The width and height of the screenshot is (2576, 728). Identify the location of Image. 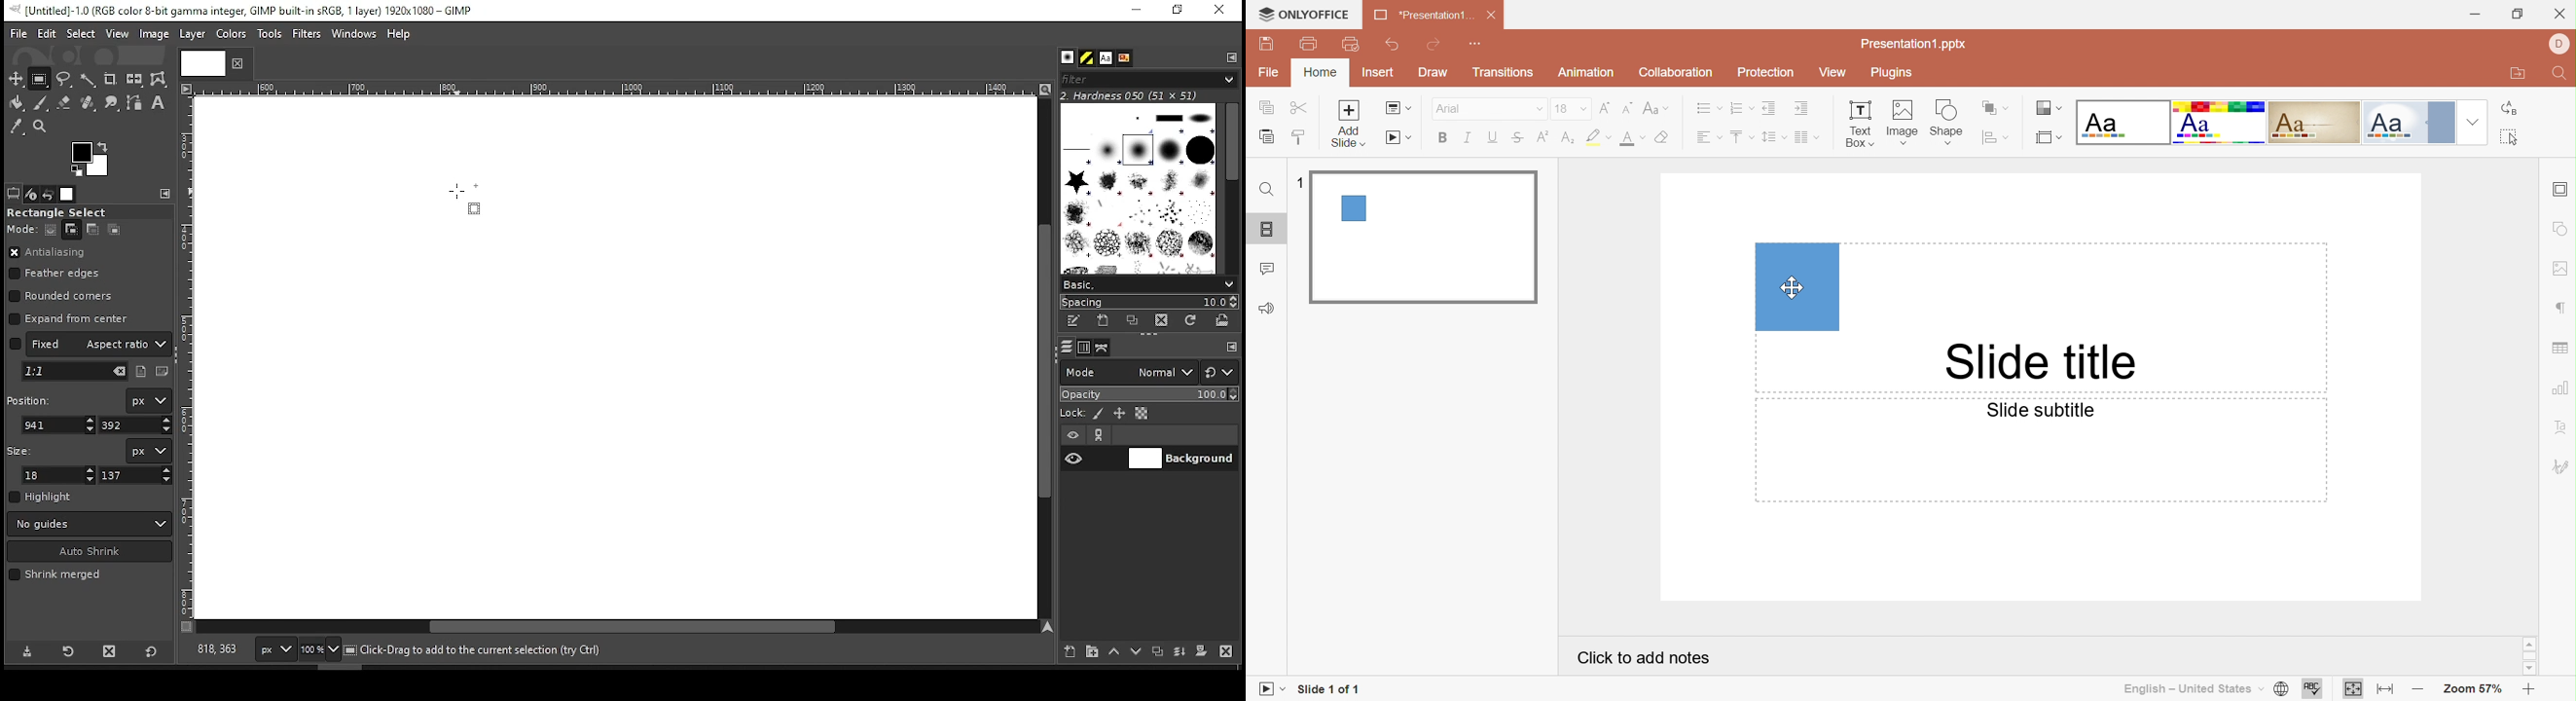
(1902, 124).